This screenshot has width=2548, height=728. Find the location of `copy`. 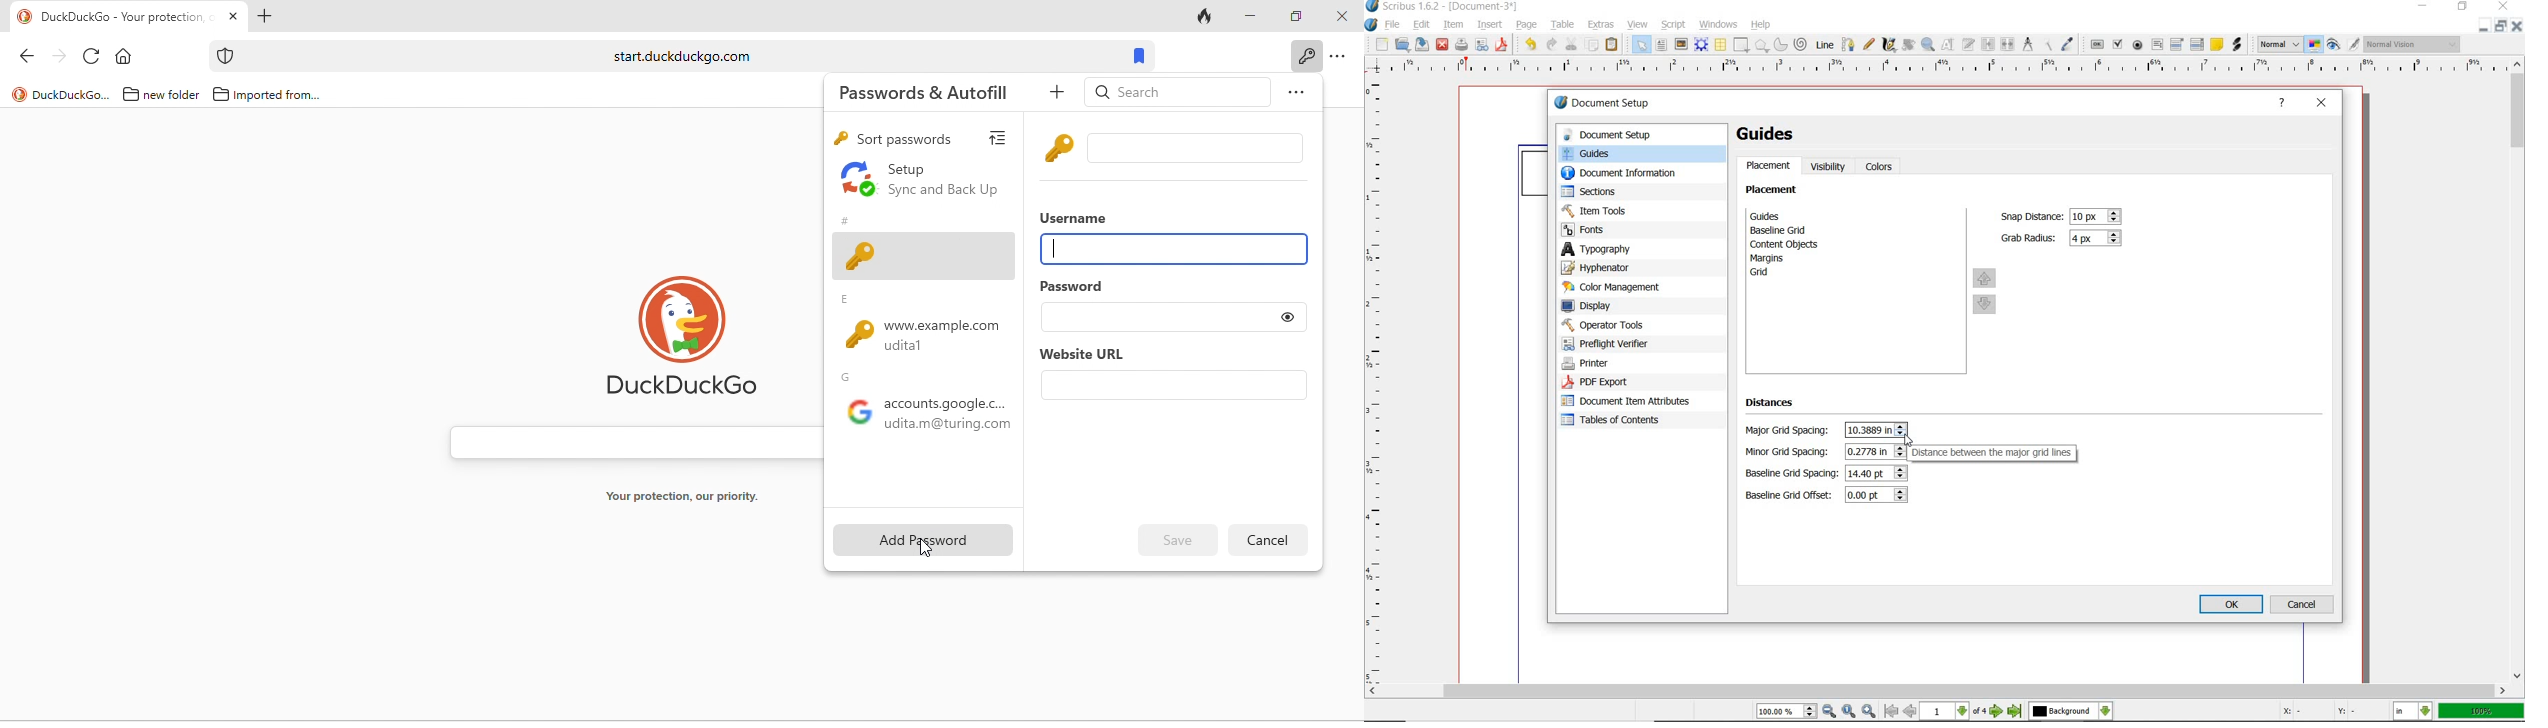

copy is located at coordinates (1592, 46).